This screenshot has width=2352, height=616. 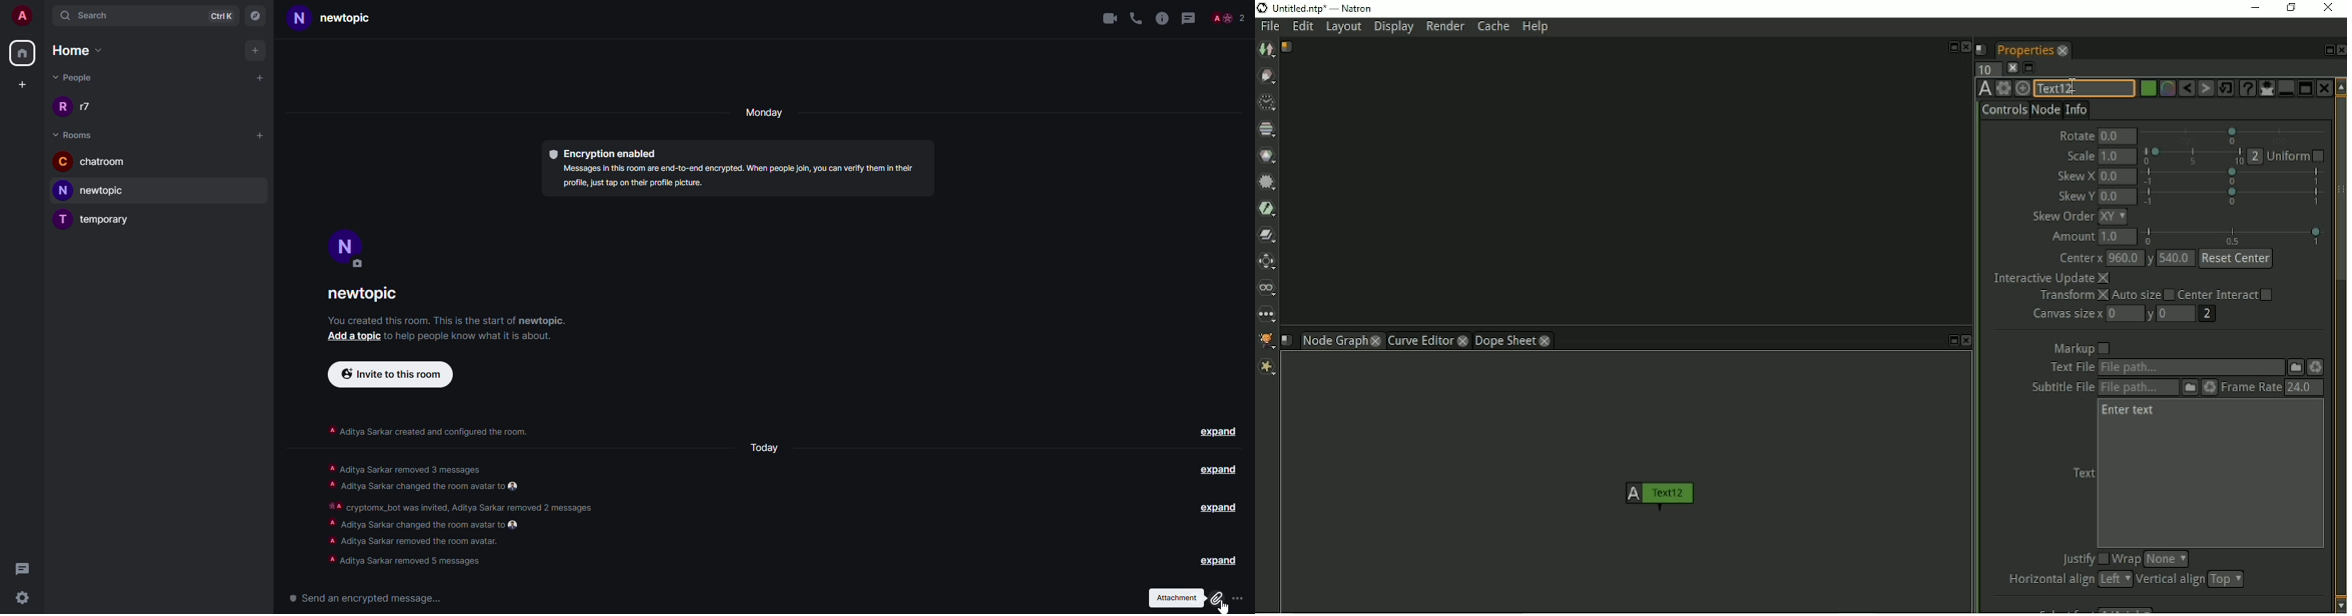 What do you see at coordinates (352, 336) in the screenshot?
I see `add a topic` at bounding box center [352, 336].